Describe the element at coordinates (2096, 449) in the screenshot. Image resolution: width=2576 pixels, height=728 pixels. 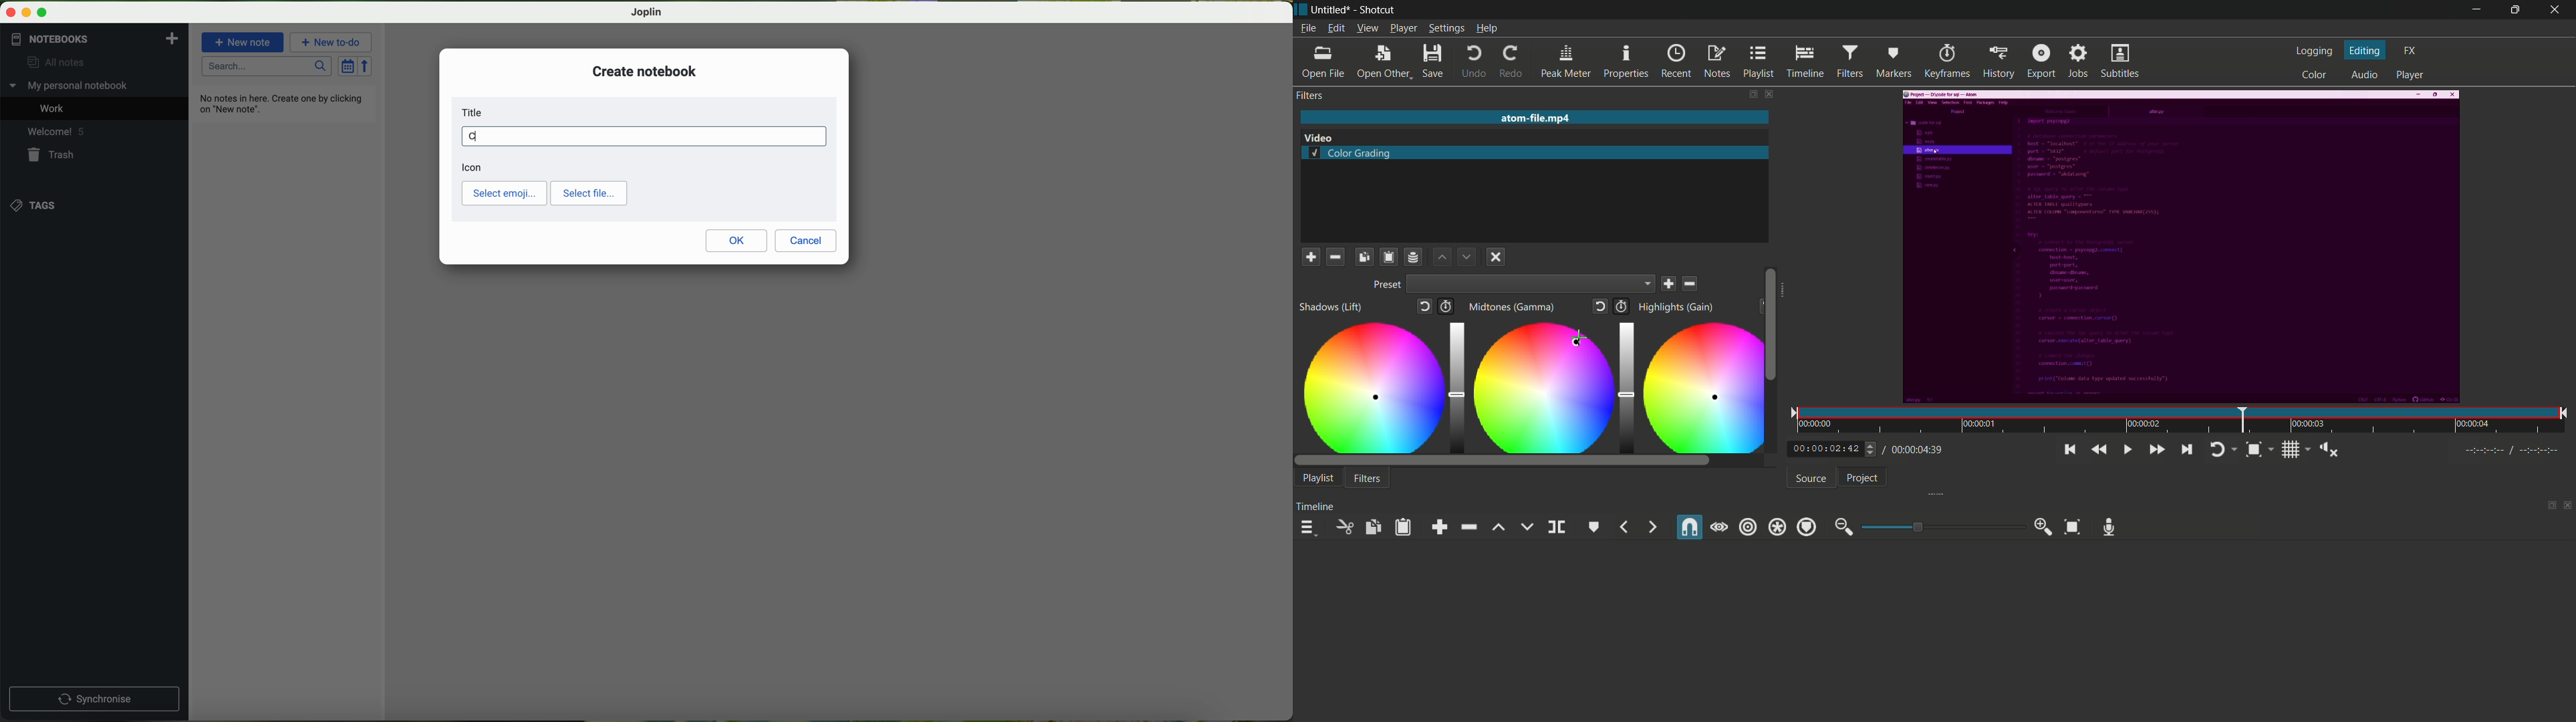
I see `quickly play backward` at that location.